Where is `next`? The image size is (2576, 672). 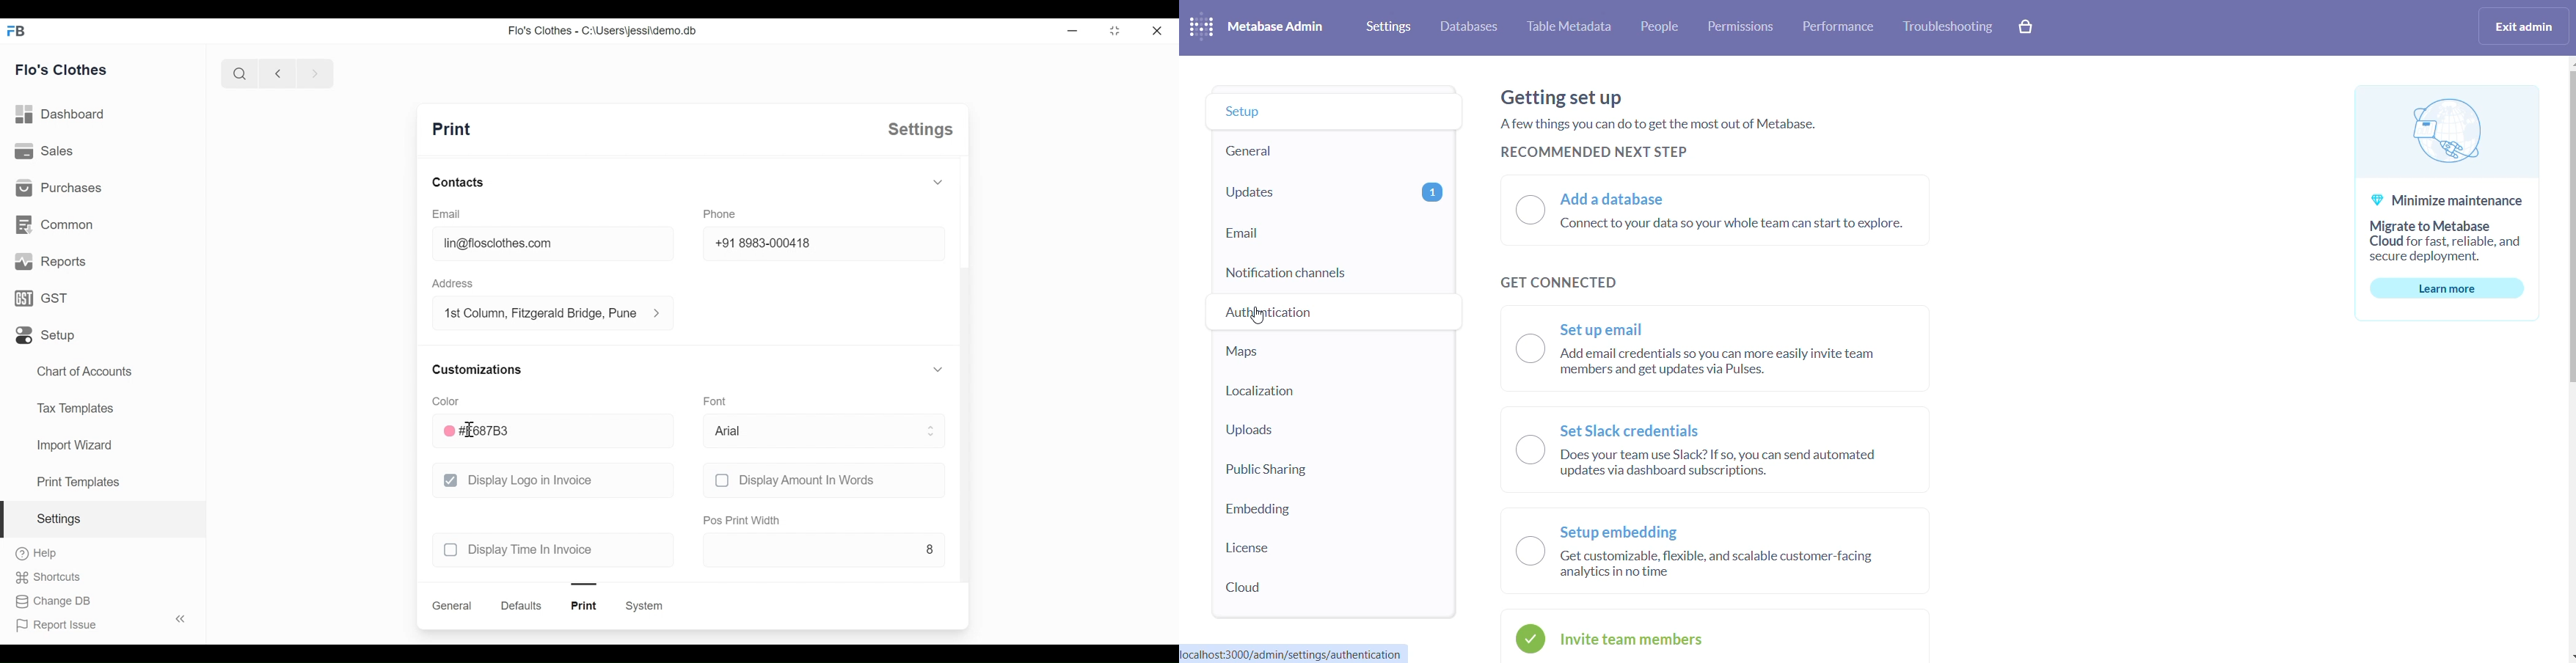
next is located at coordinates (316, 73).